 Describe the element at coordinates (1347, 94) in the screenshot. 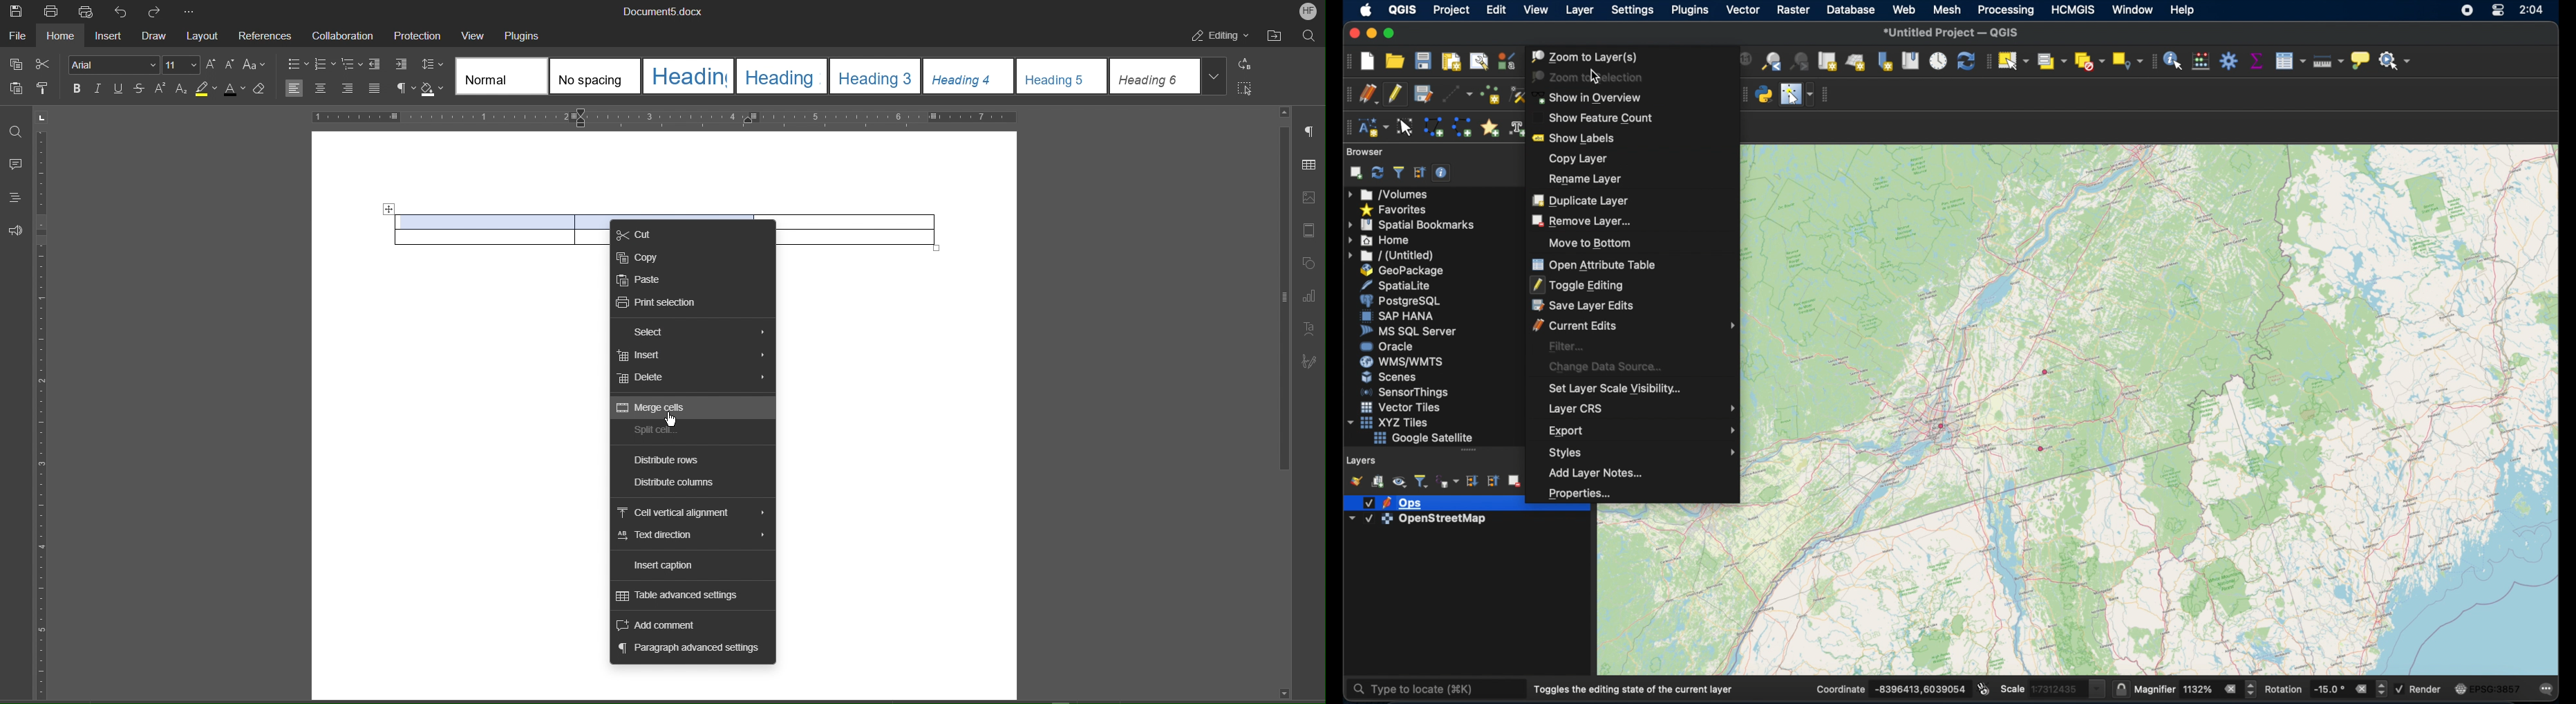

I see `digitizing toolbar` at that location.